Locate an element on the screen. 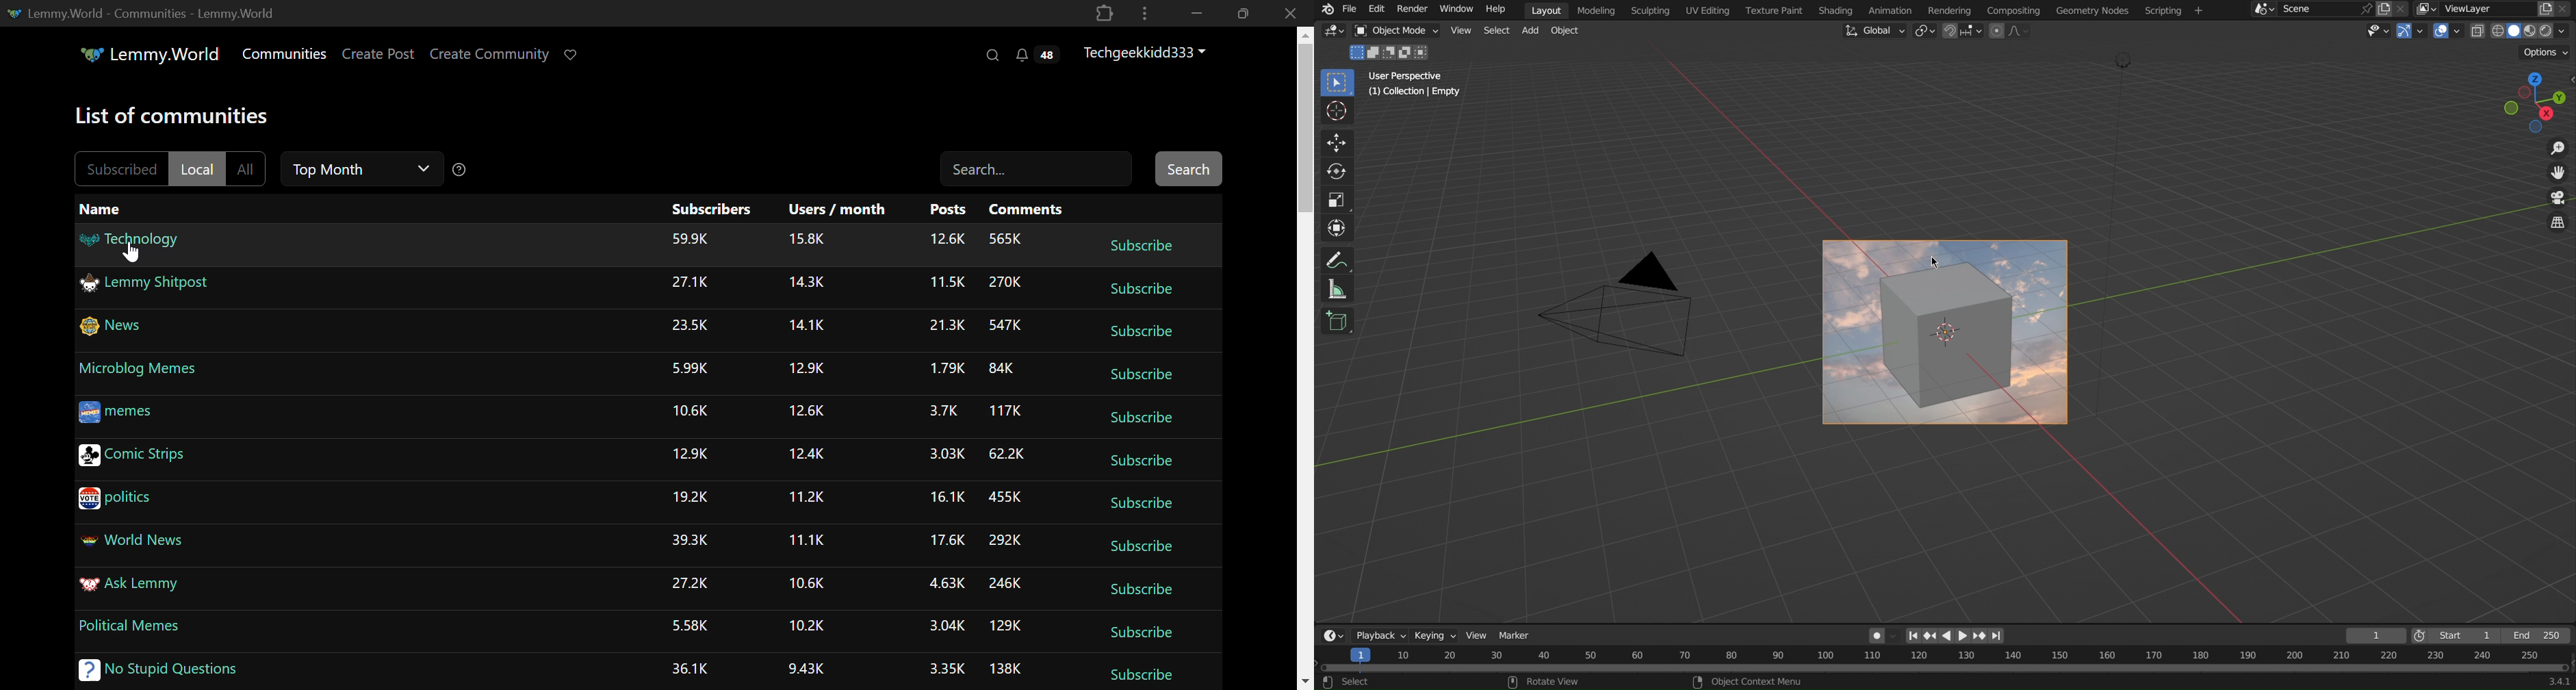 This screenshot has height=700, width=2576. 59.9K is located at coordinates (689, 237).